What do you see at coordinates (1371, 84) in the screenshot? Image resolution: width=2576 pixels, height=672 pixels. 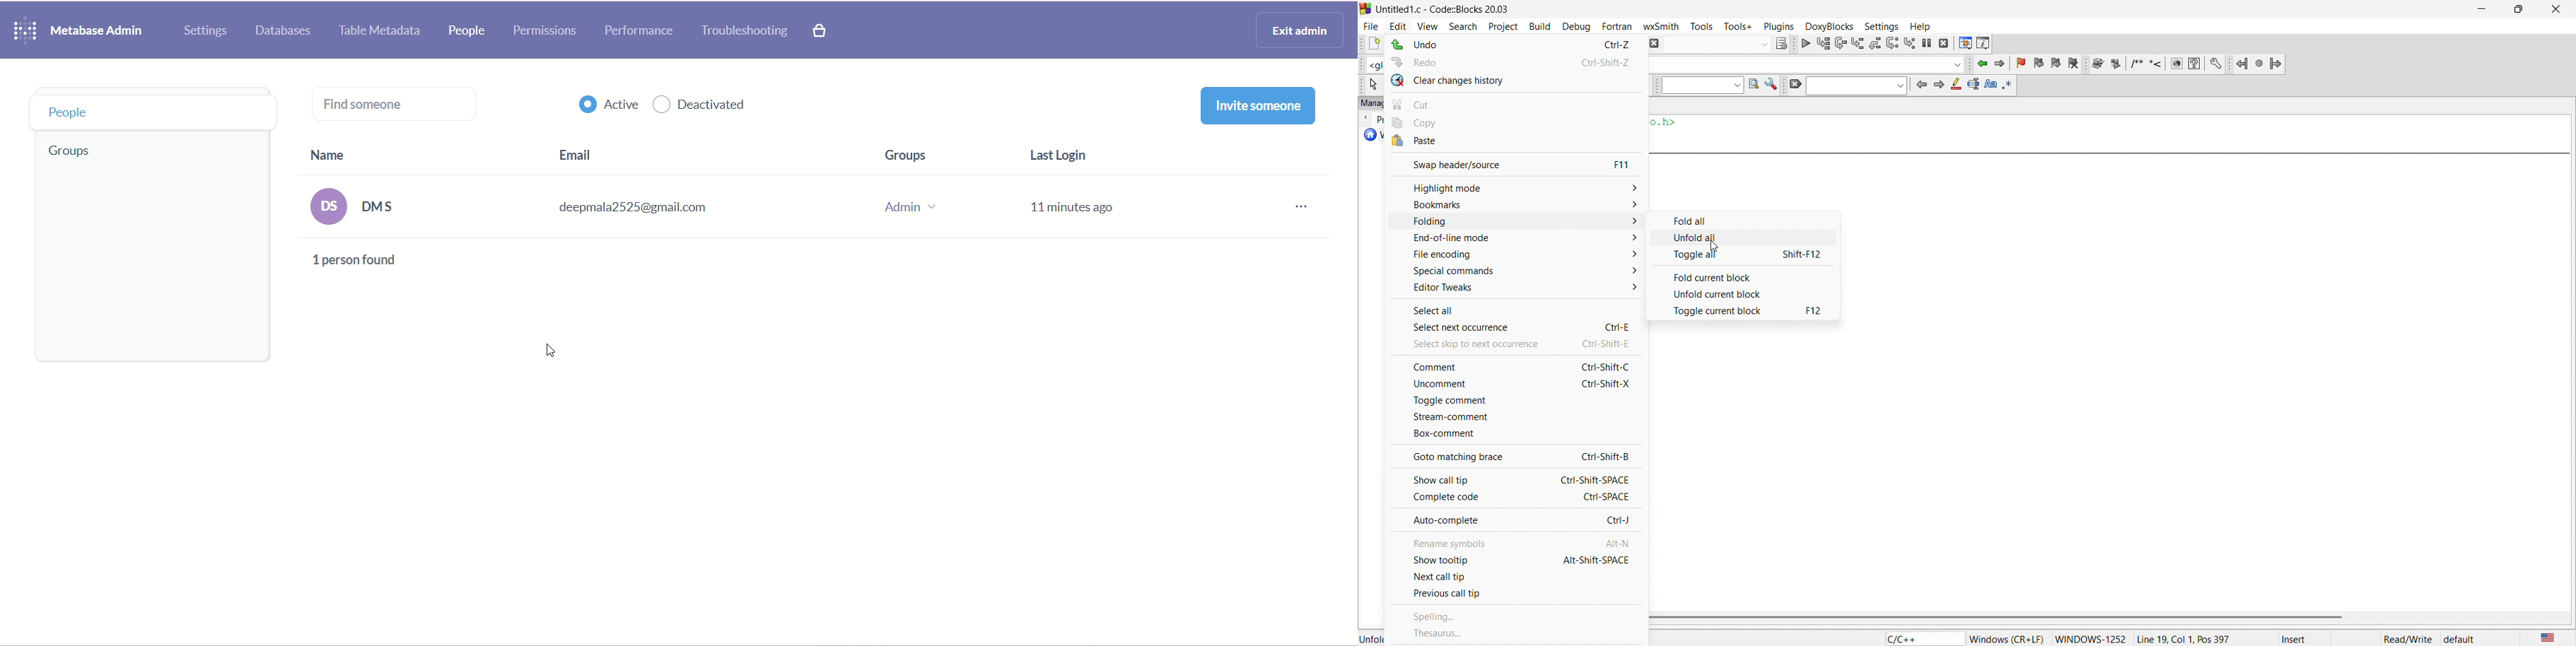 I see `select` at bounding box center [1371, 84].